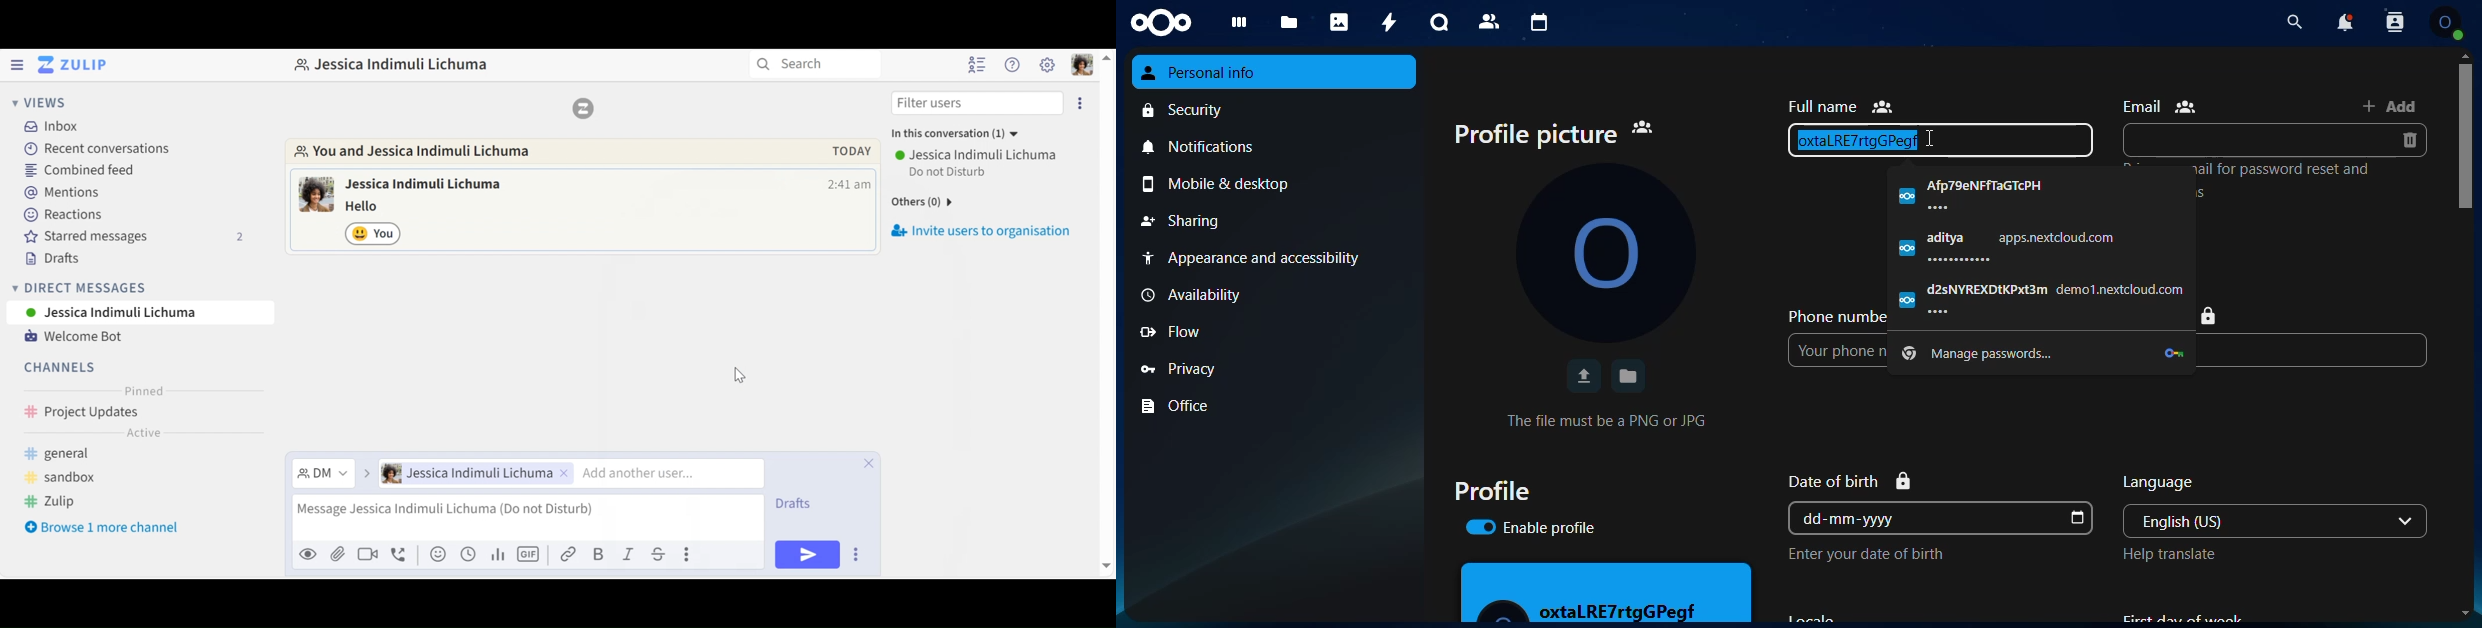 The width and height of the screenshot is (2492, 644). What do you see at coordinates (2169, 554) in the screenshot?
I see `Help translate` at bounding box center [2169, 554].